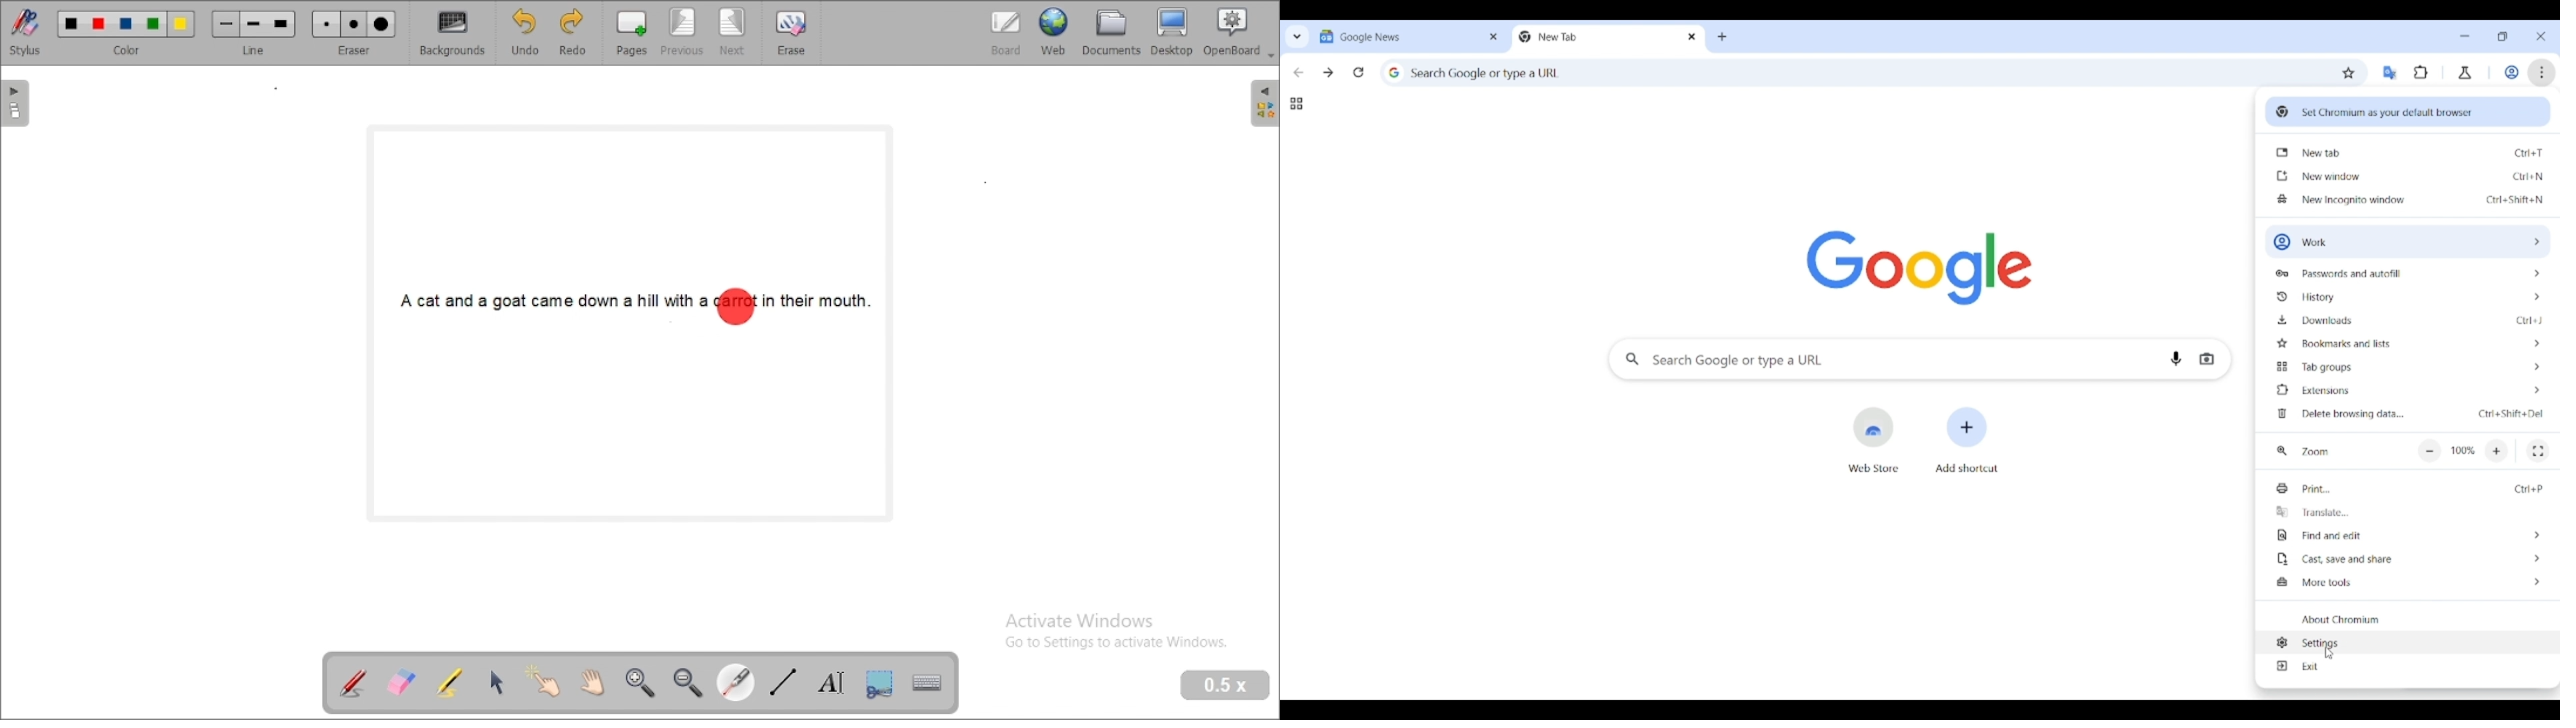 This screenshot has width=2576, height=728. I want to click on Set Chromium as you default browser, so click(2408, 110).